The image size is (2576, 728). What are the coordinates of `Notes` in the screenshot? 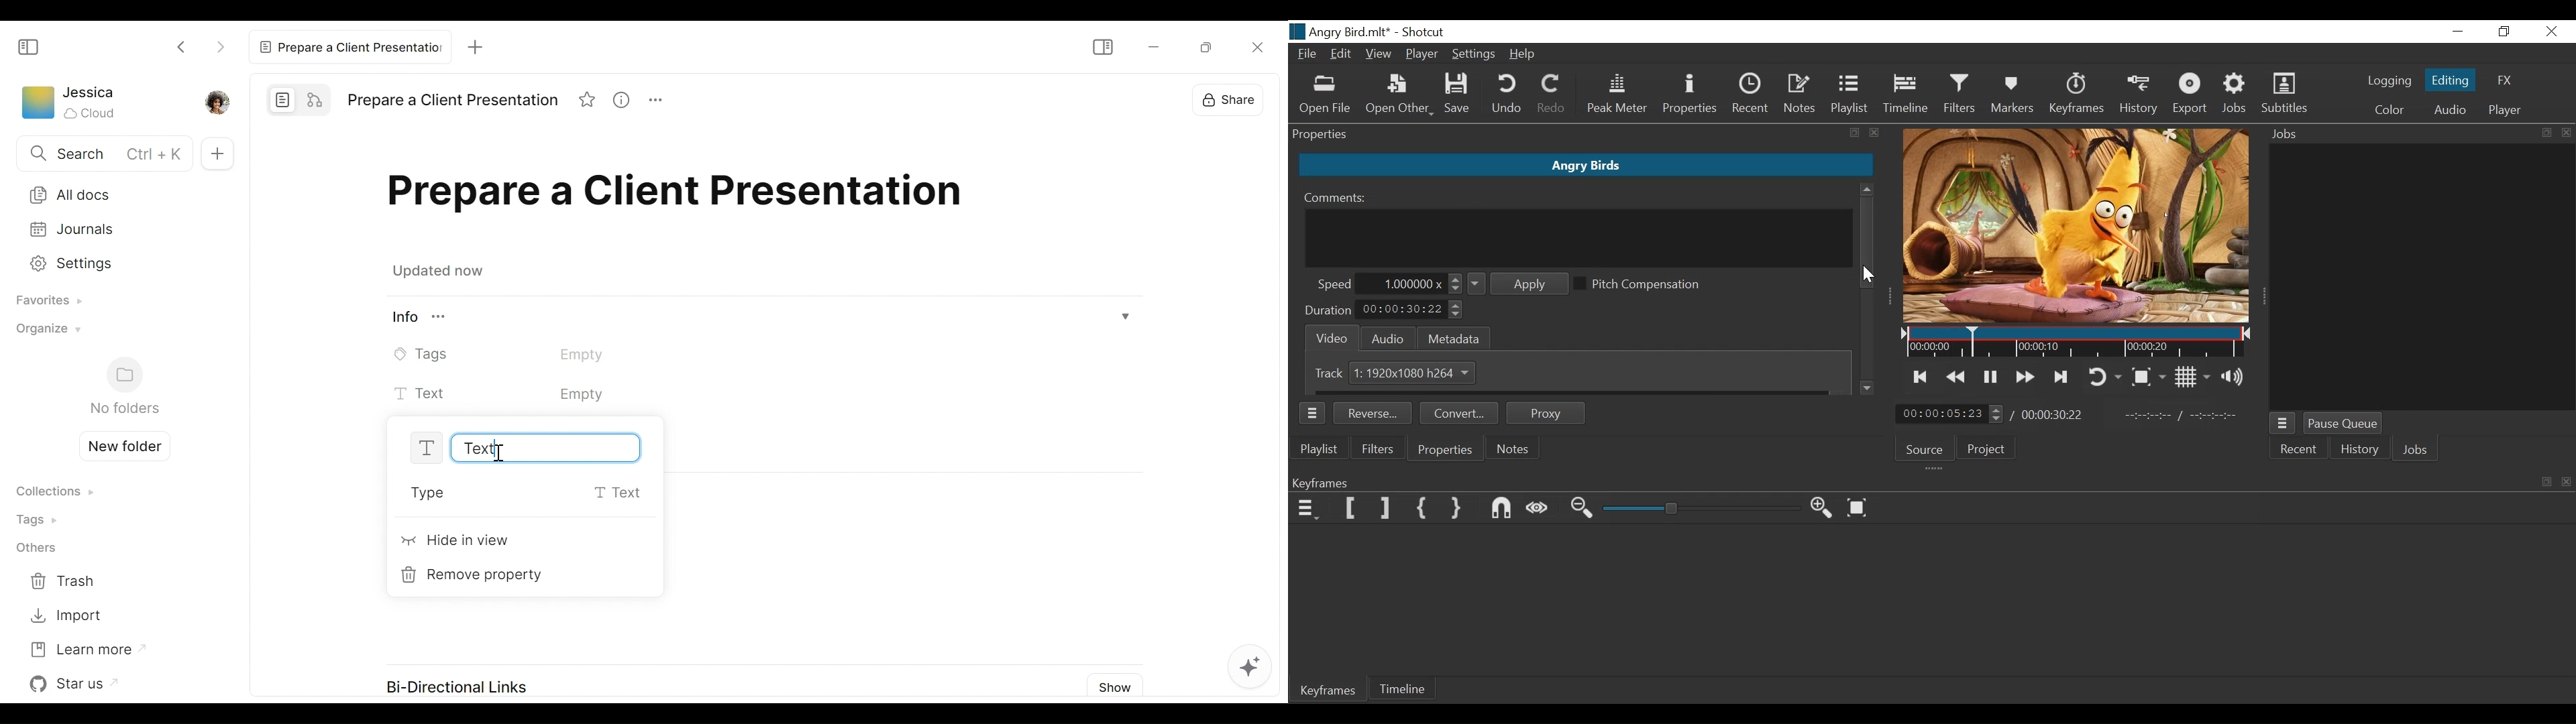 It's located at (1801, 95).